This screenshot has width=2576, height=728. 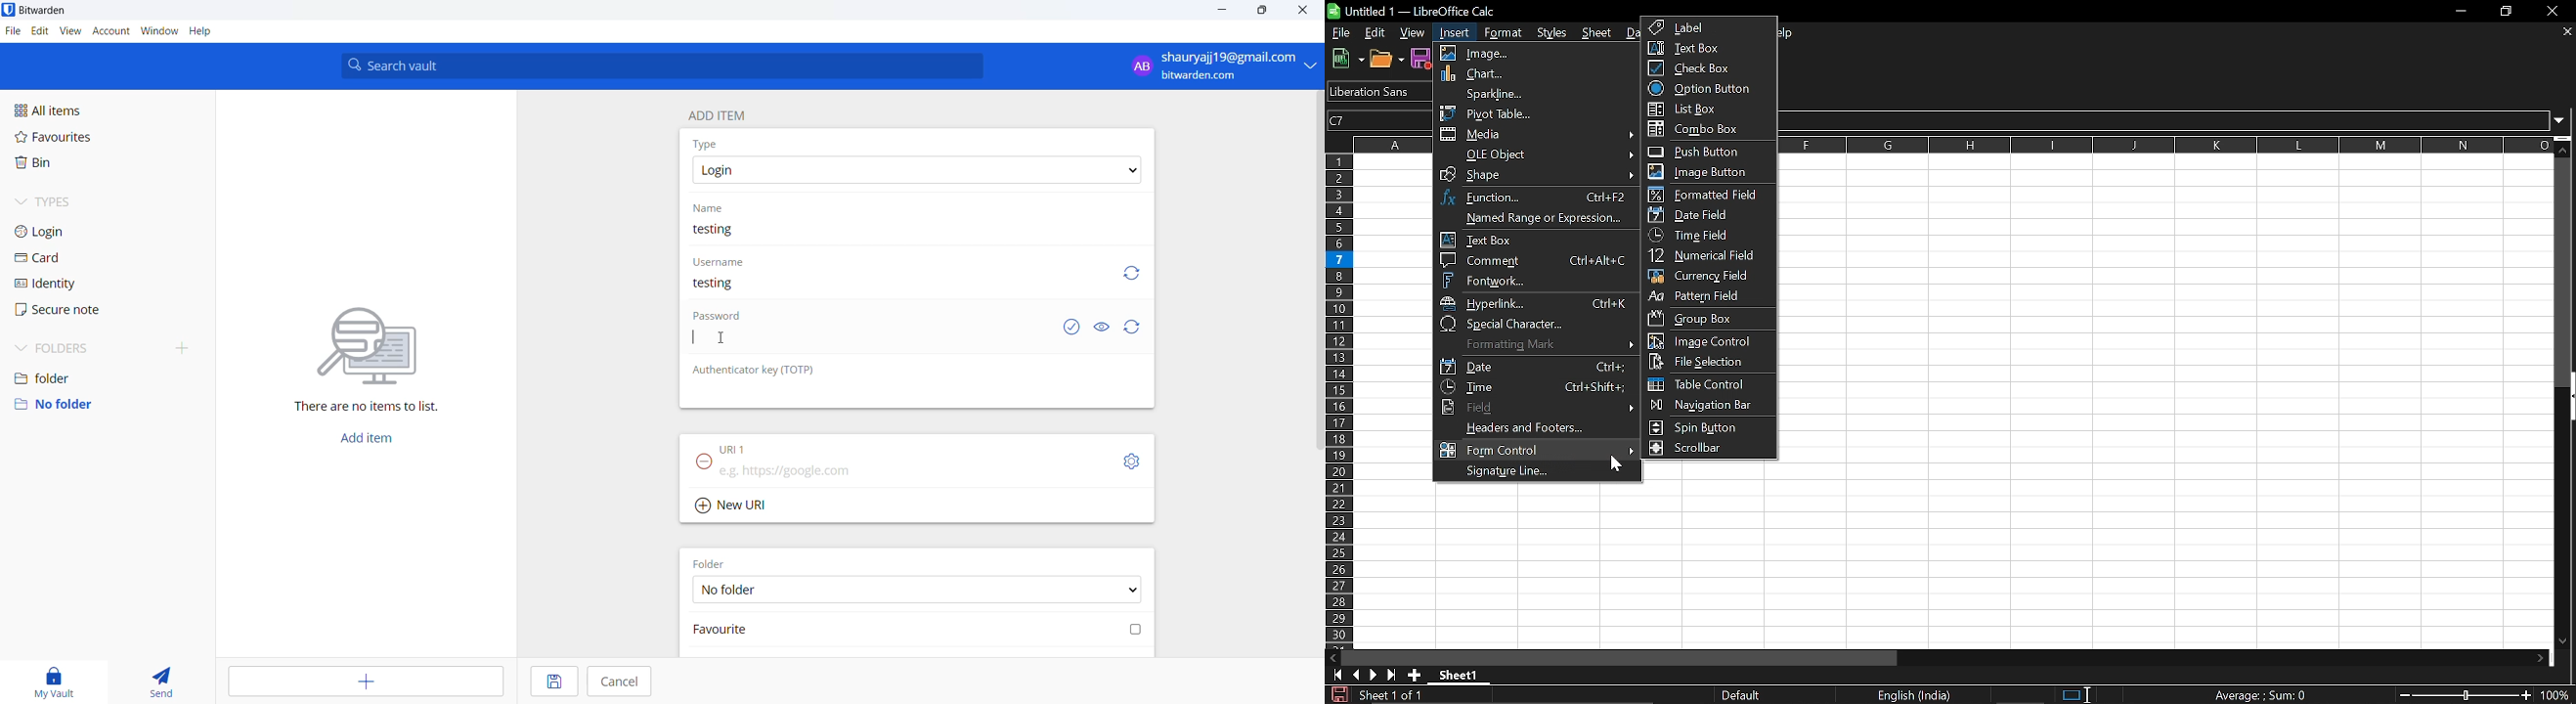 I want to click on Format, so click(x=1500, y=33).